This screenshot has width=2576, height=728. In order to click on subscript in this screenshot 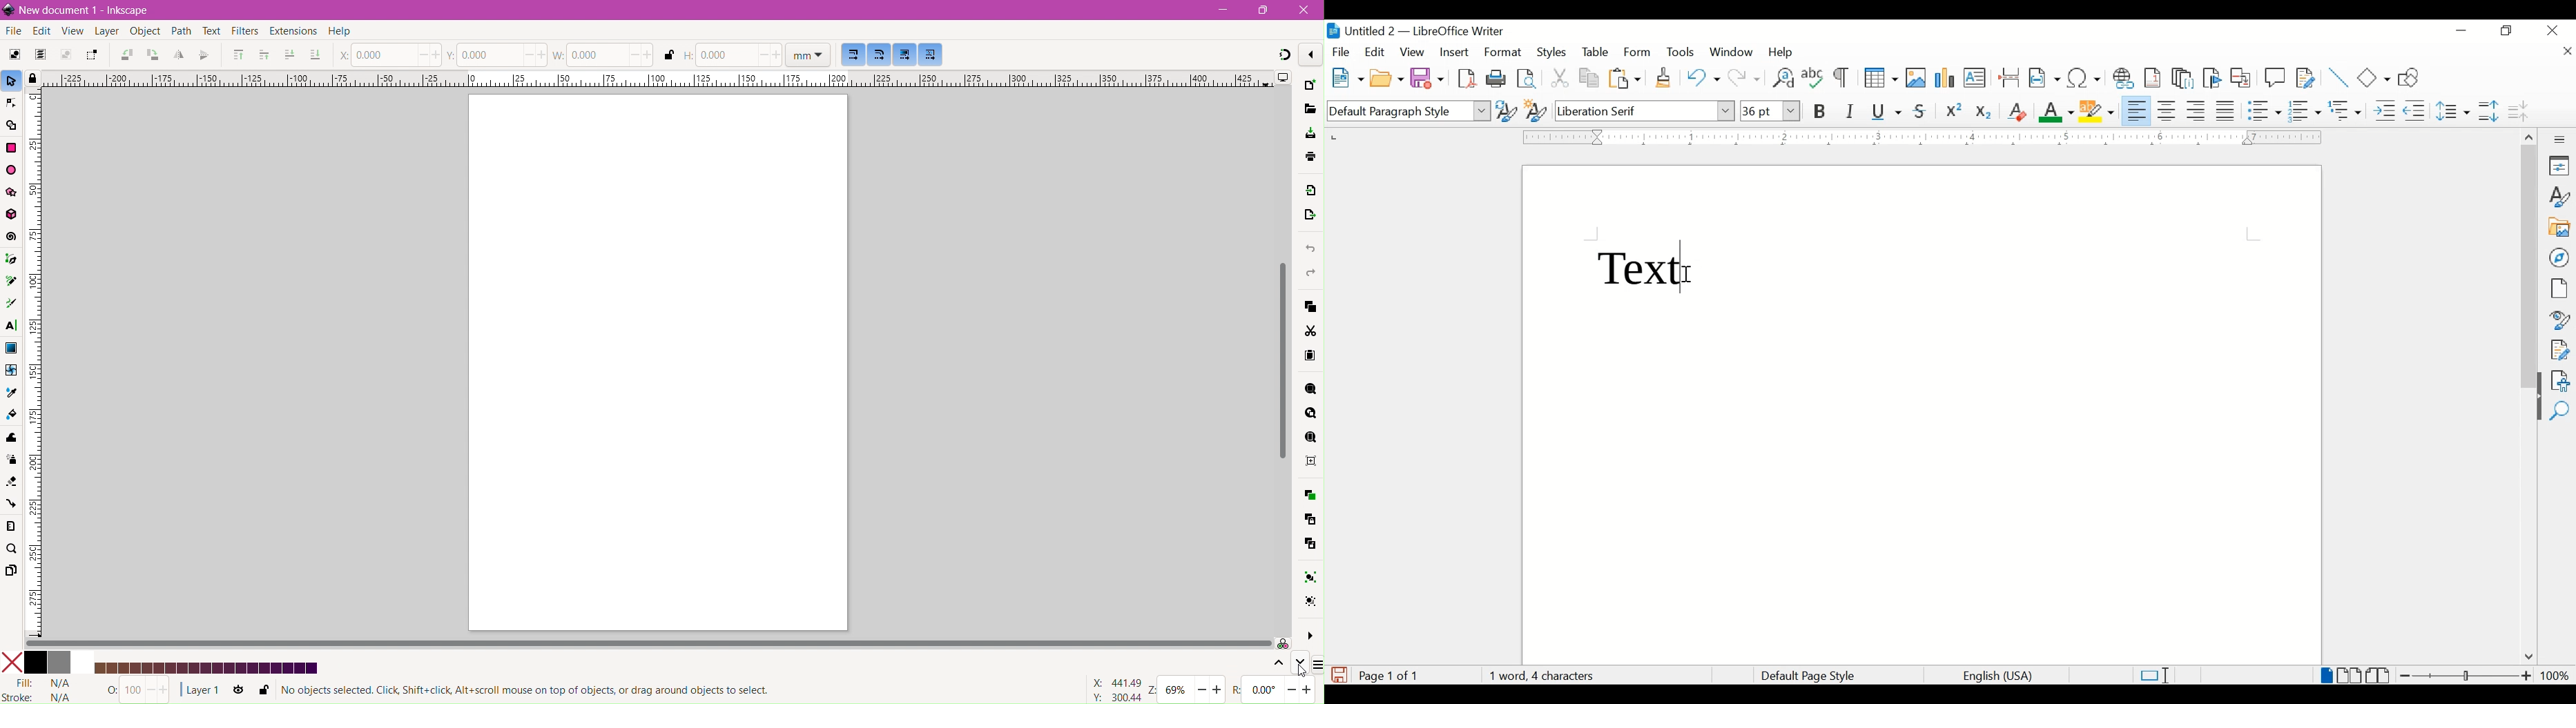, I will do `click(1985, 114)`.